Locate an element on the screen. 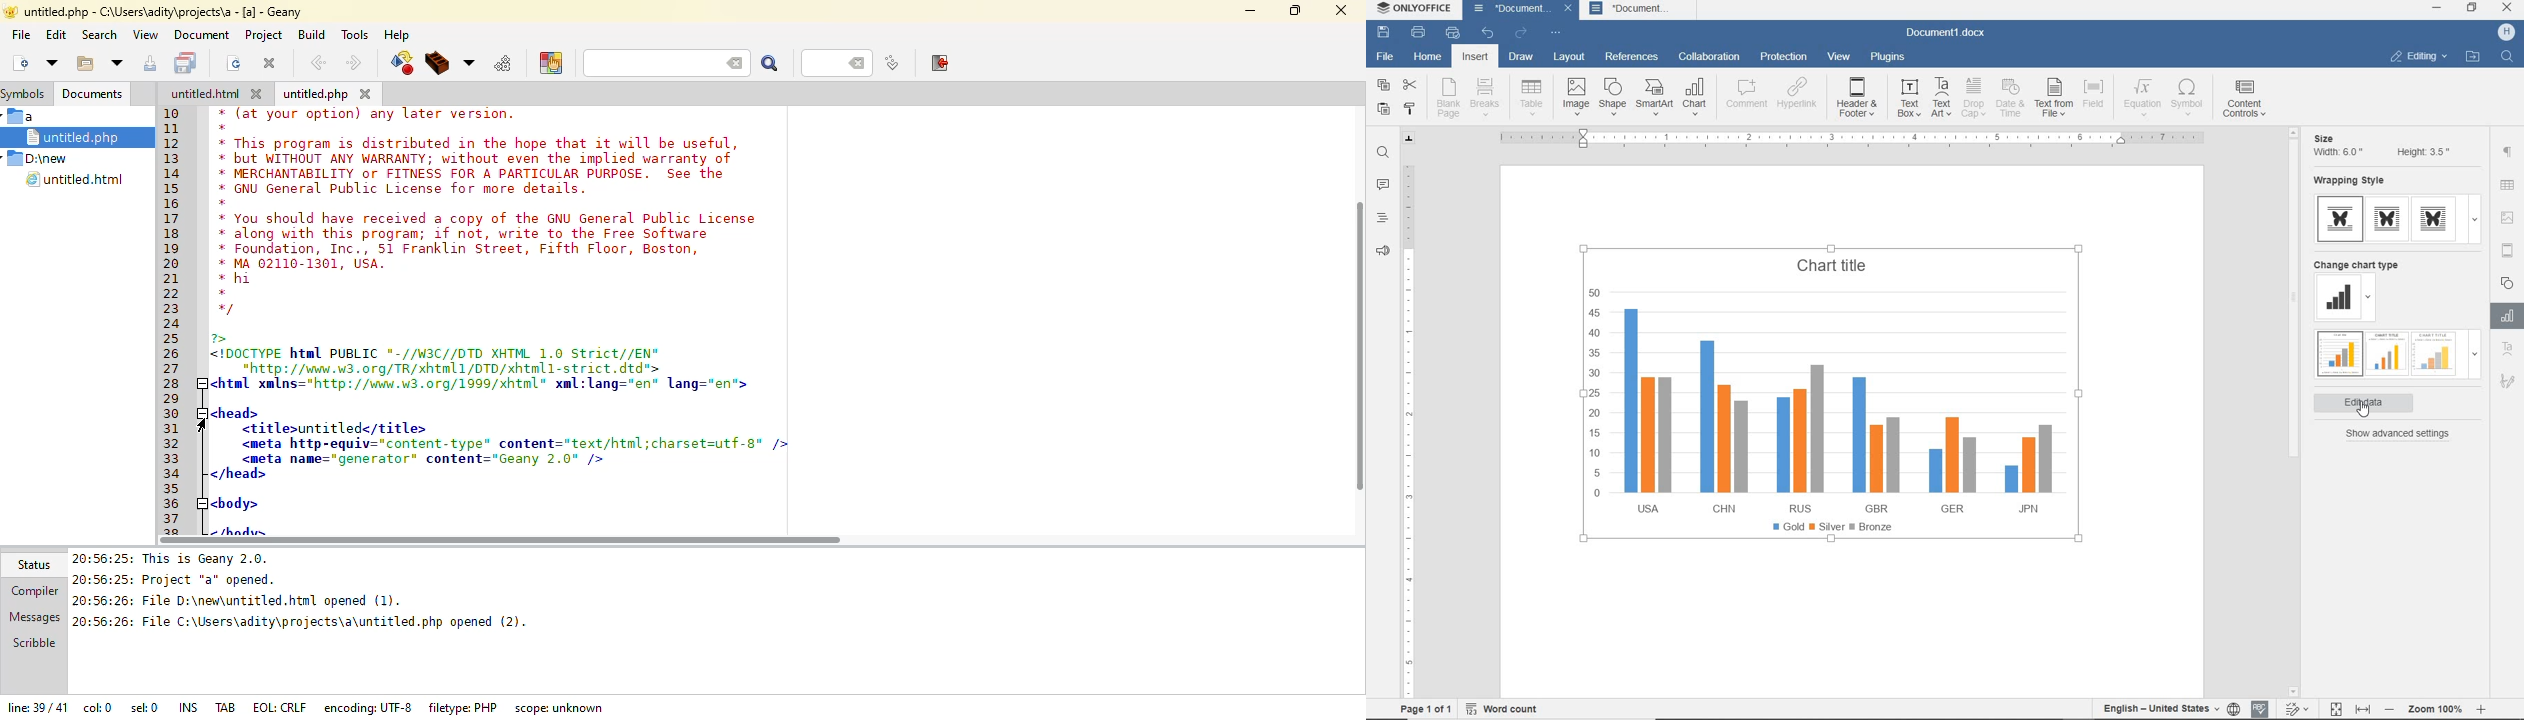 This screenshot has height=728, width=2548. search is located at coordinates (101, 36).